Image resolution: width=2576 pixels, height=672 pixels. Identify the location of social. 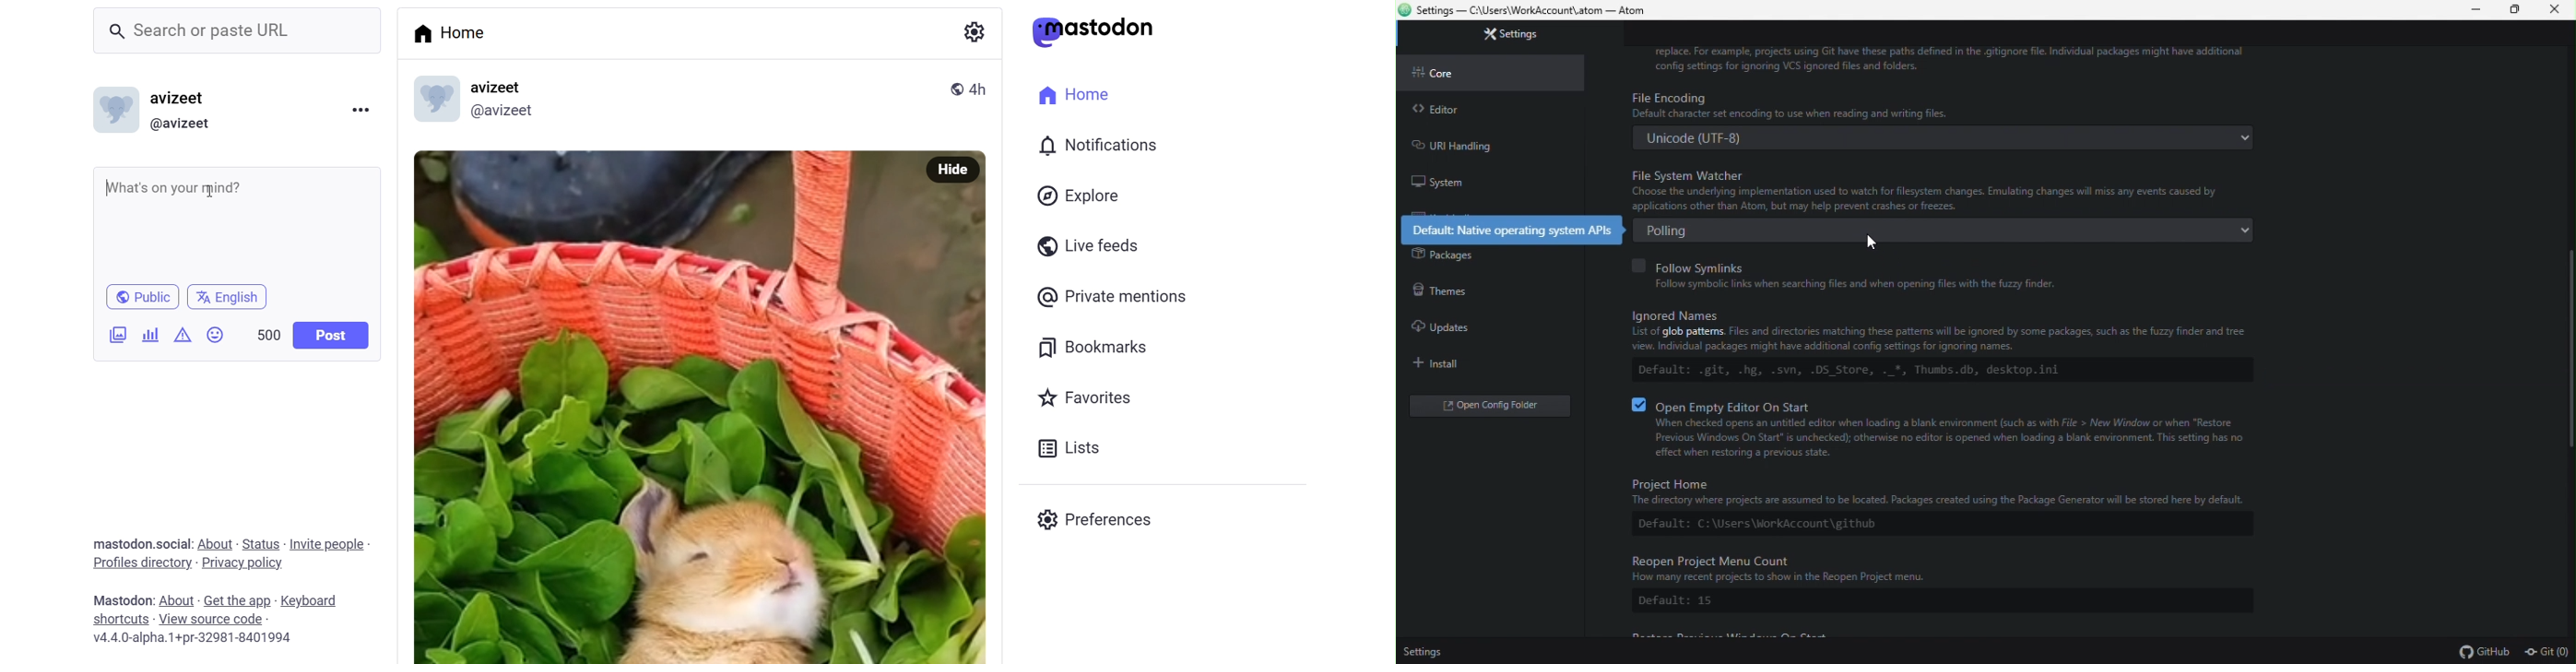
(174, 543).